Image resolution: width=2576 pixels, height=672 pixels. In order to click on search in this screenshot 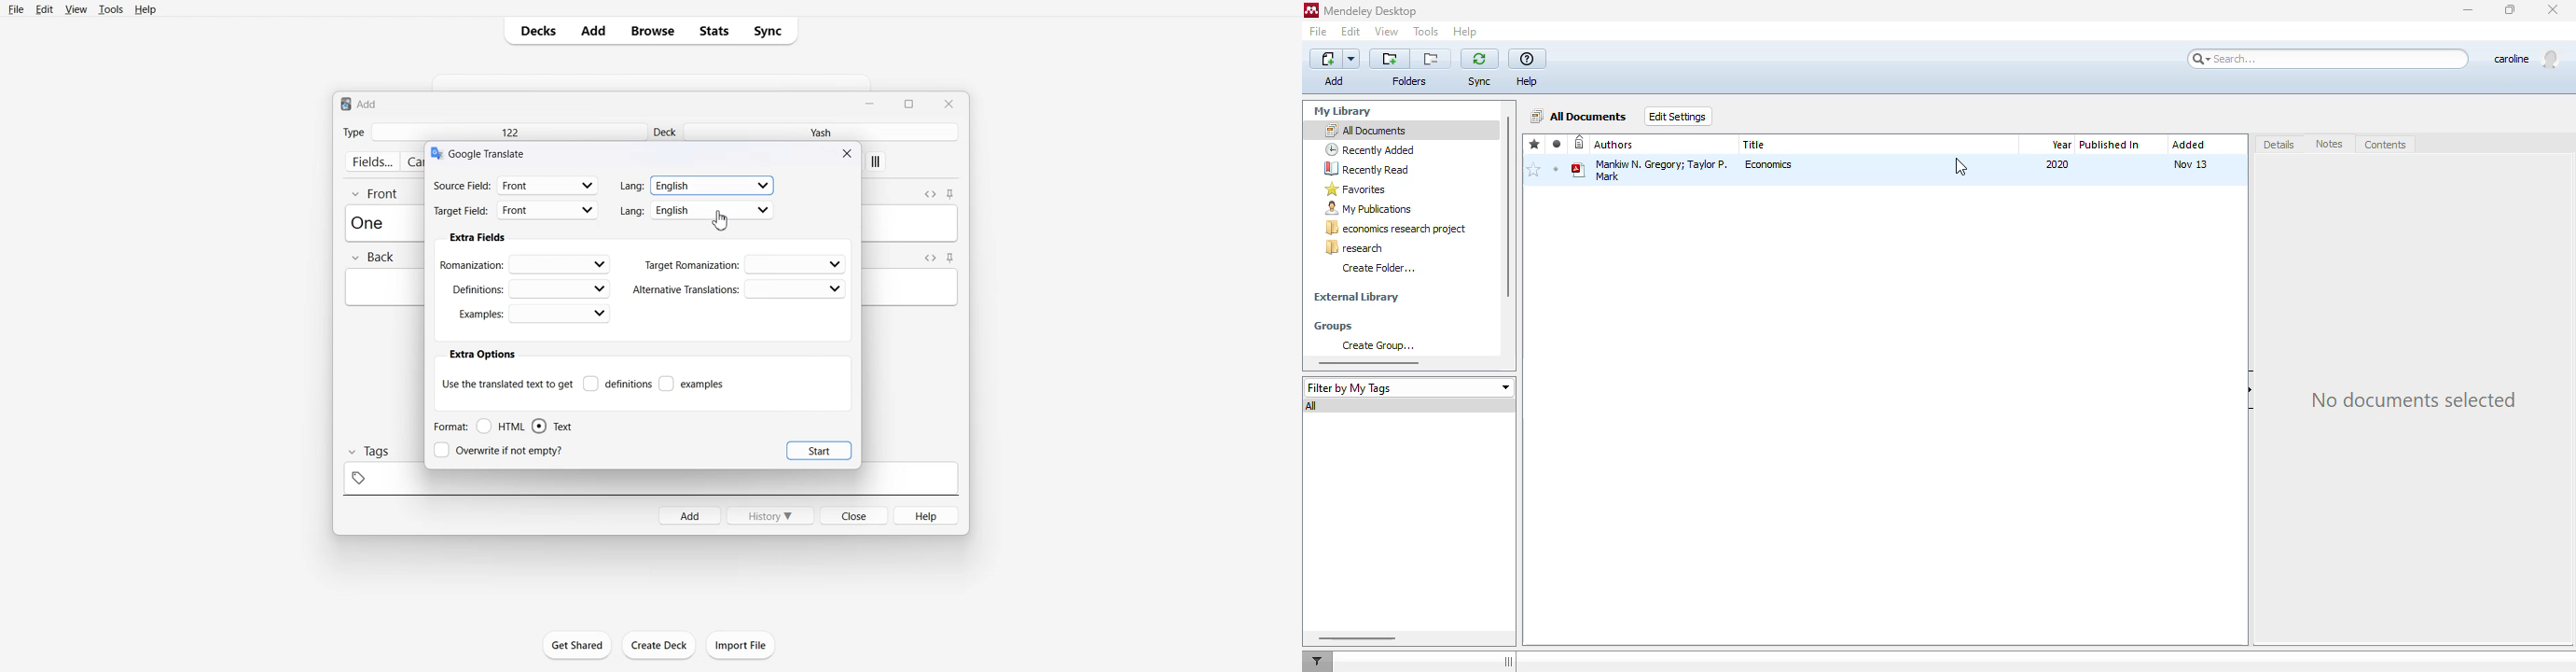, I will do `click(2329, 59)`.